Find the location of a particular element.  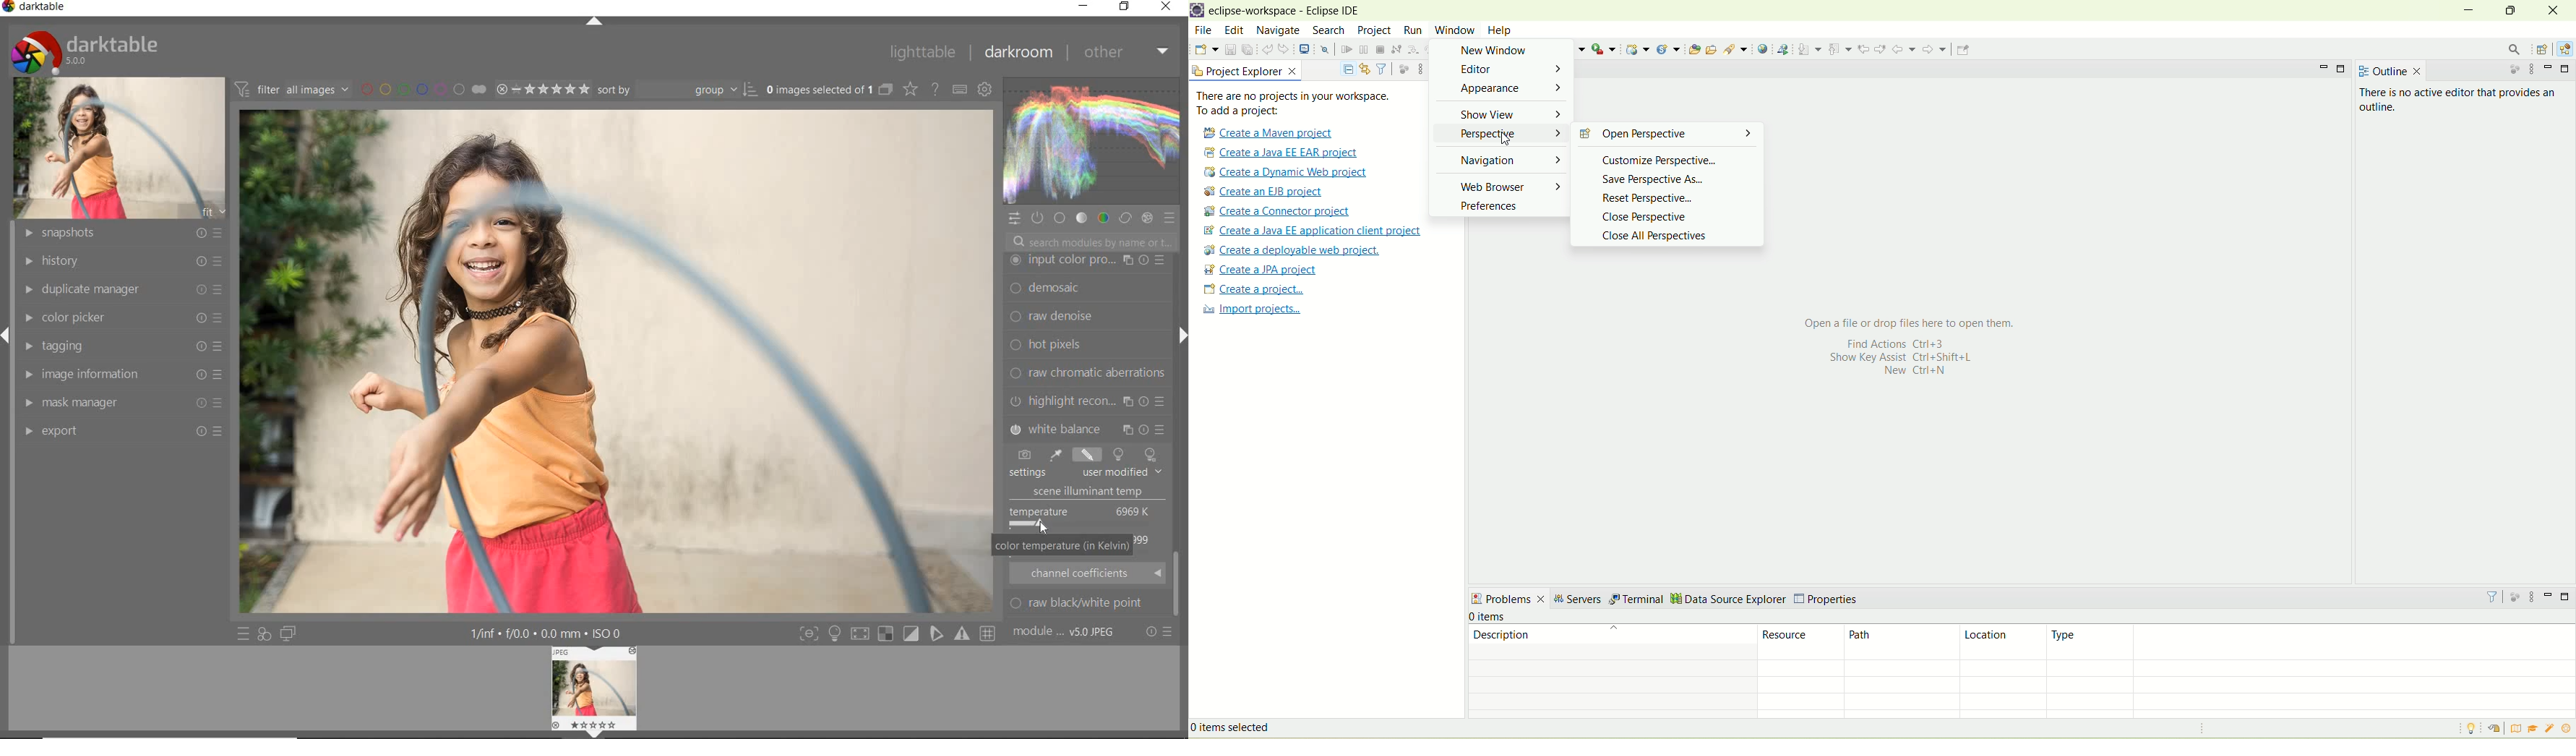

quick access for applying any of your styles is located at coordinates (264, 635).